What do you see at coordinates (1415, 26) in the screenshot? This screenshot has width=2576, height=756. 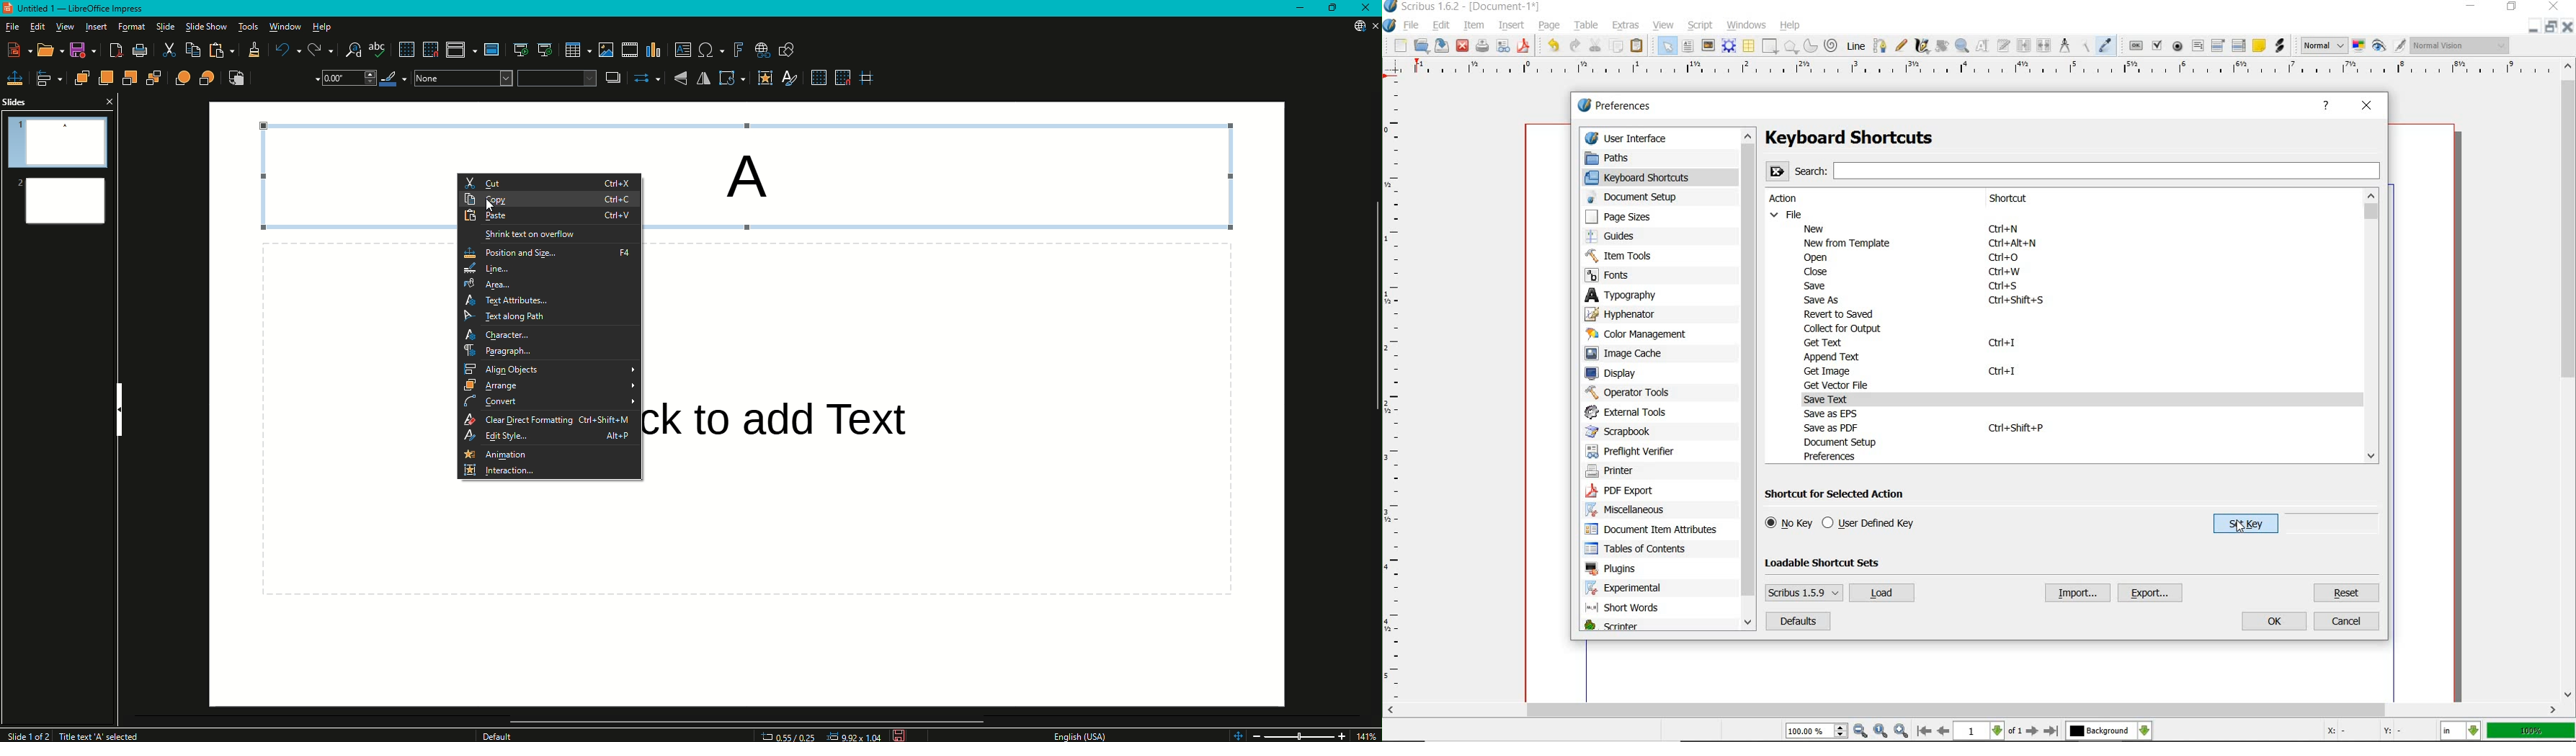 I see `file` at bounding box center [1415, 26].